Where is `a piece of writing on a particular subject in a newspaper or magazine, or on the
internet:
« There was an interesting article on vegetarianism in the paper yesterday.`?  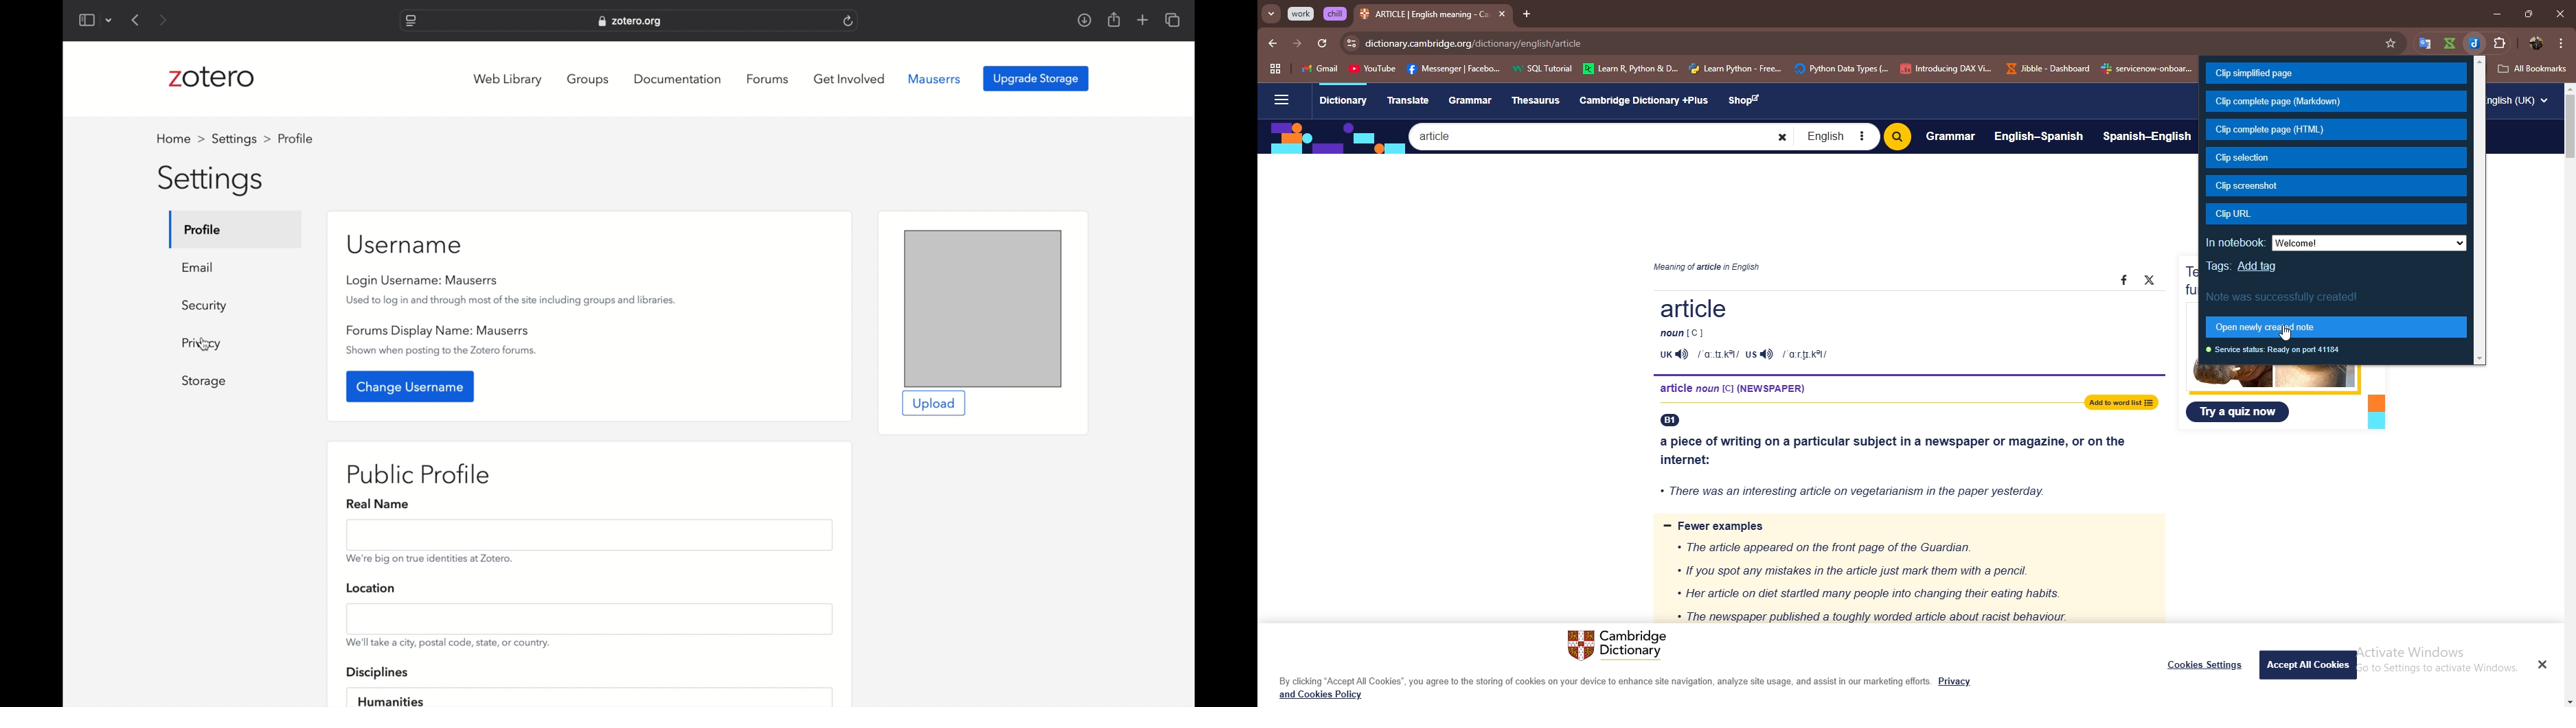 a piece of writing on a particular subject in a newspaper or magazine, or on the
internet:
« There was an interesting article on vegetarianism in the paper yesterday. is located at coordinates (1898, 462).